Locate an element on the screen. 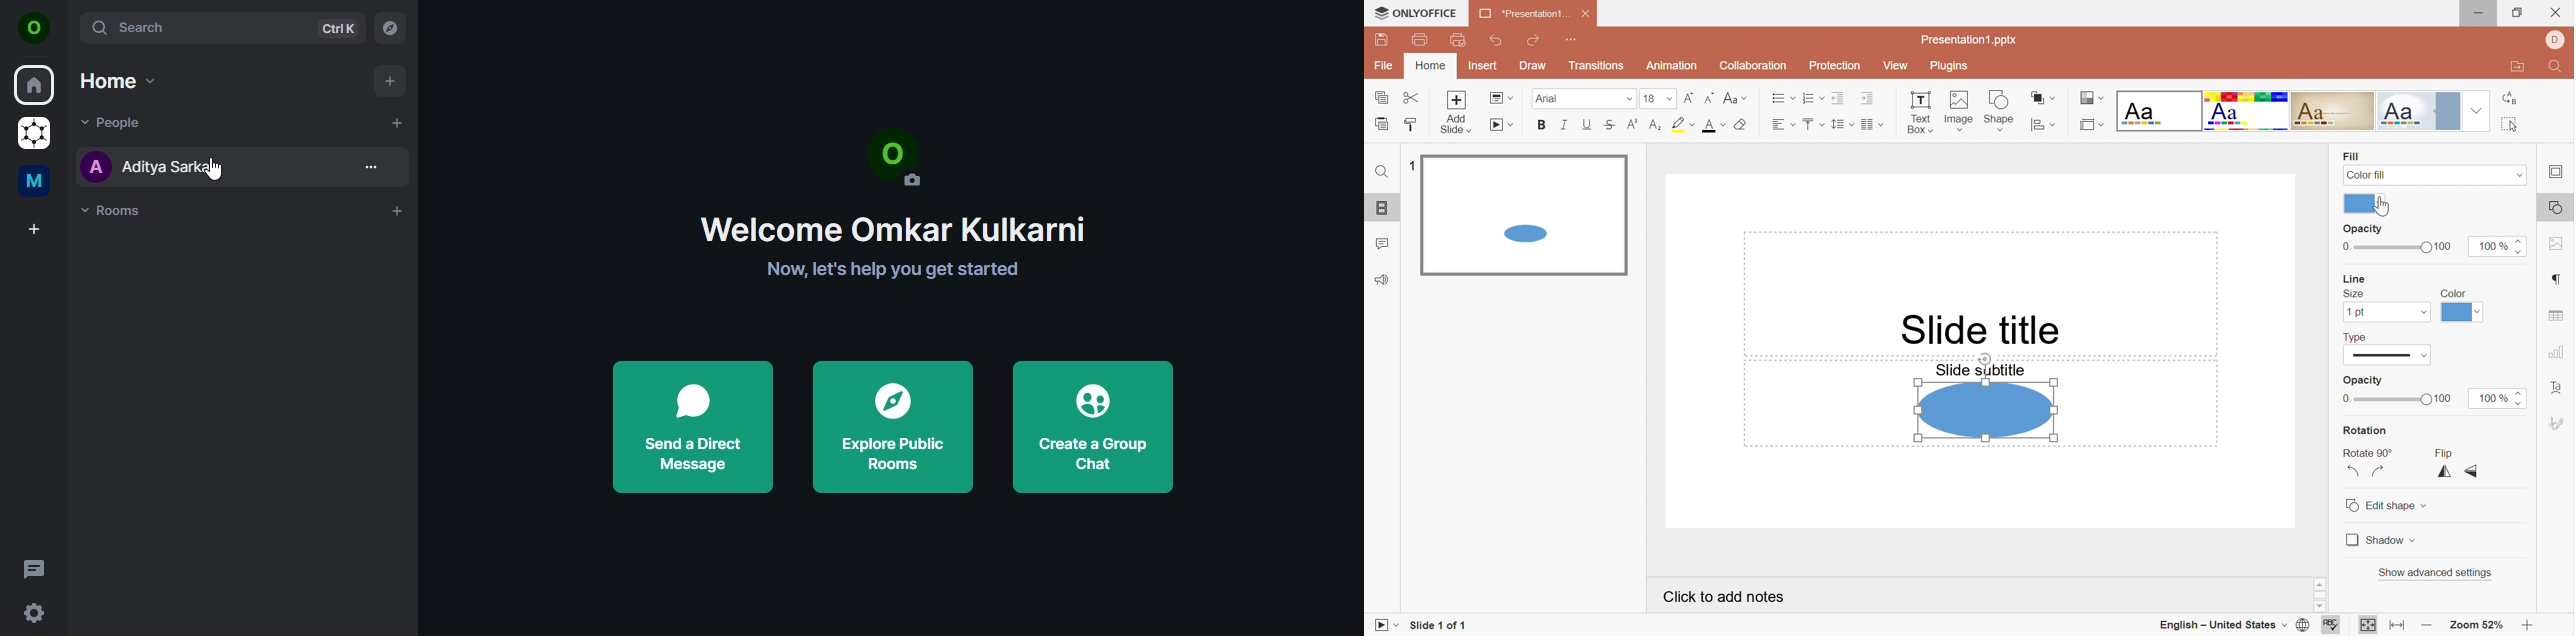 This screenshot has width=2576, height=644. Comments is located at coordinates (1384, 244).